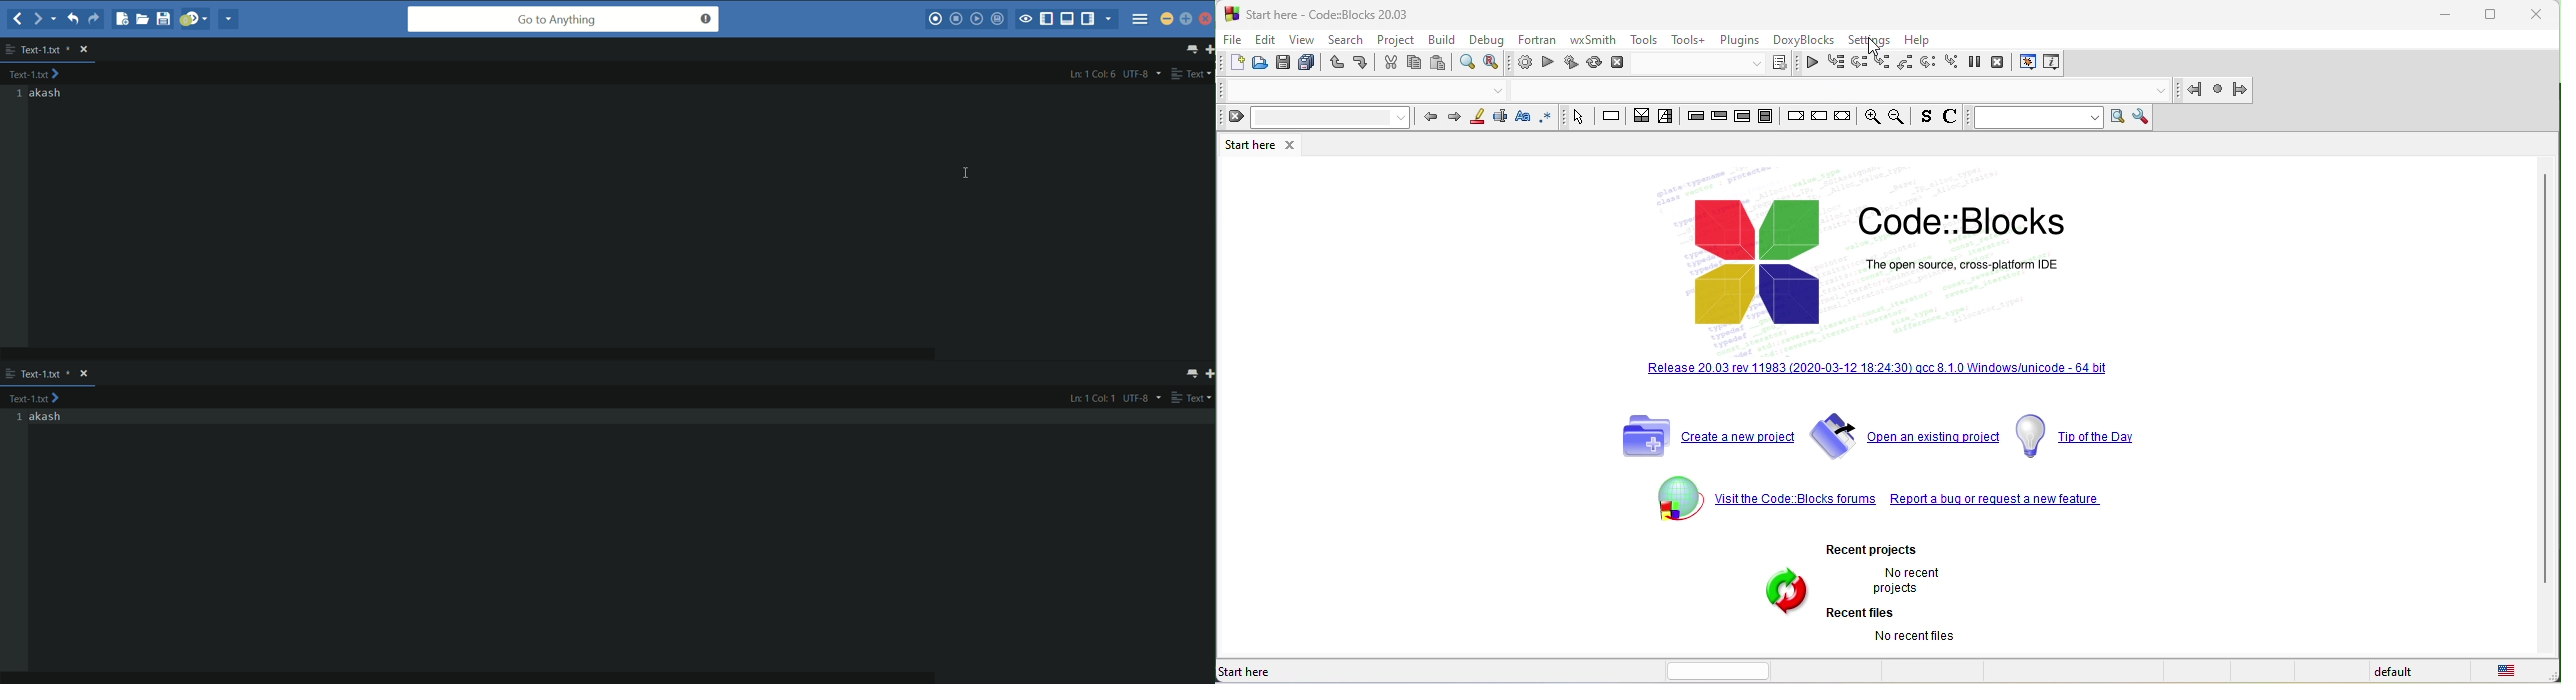  What do you see at coordinates (1391, 64) in the screenshot?
I see `cut` at bounding box center [1391, 64].